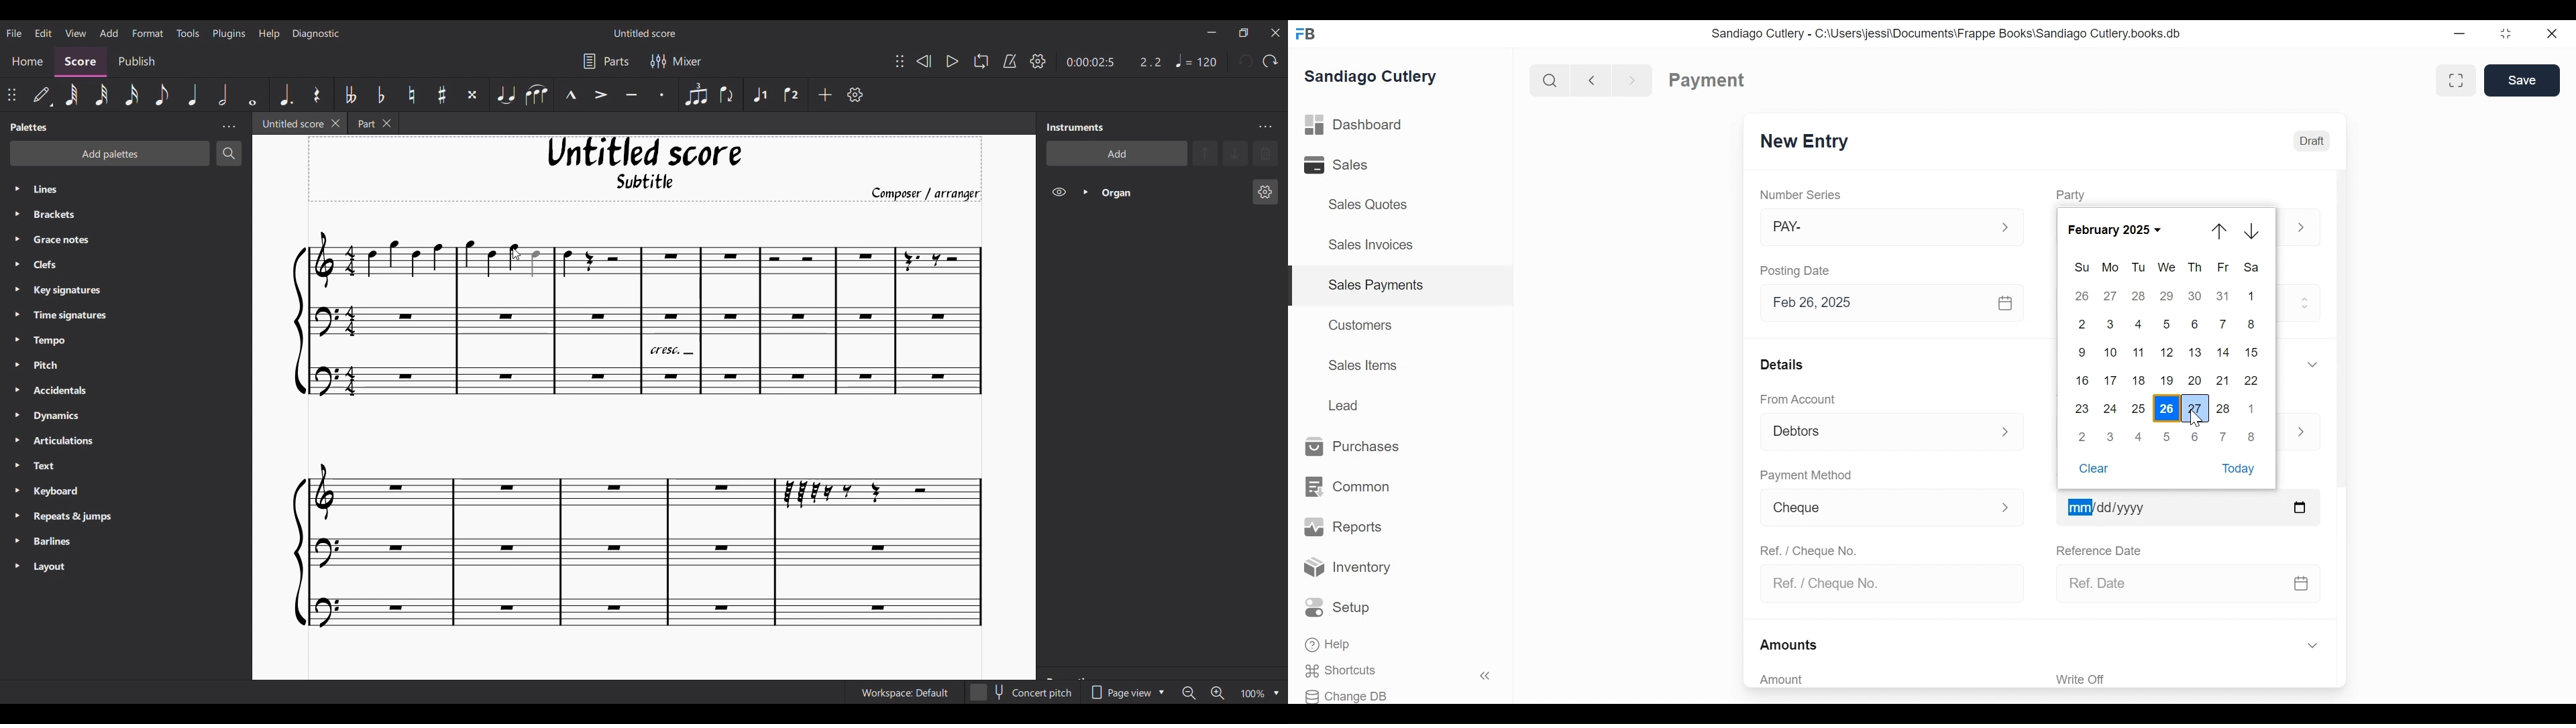 This screenshot has width=2576, height=728. I want to click on From Account, so click(1799, 400).